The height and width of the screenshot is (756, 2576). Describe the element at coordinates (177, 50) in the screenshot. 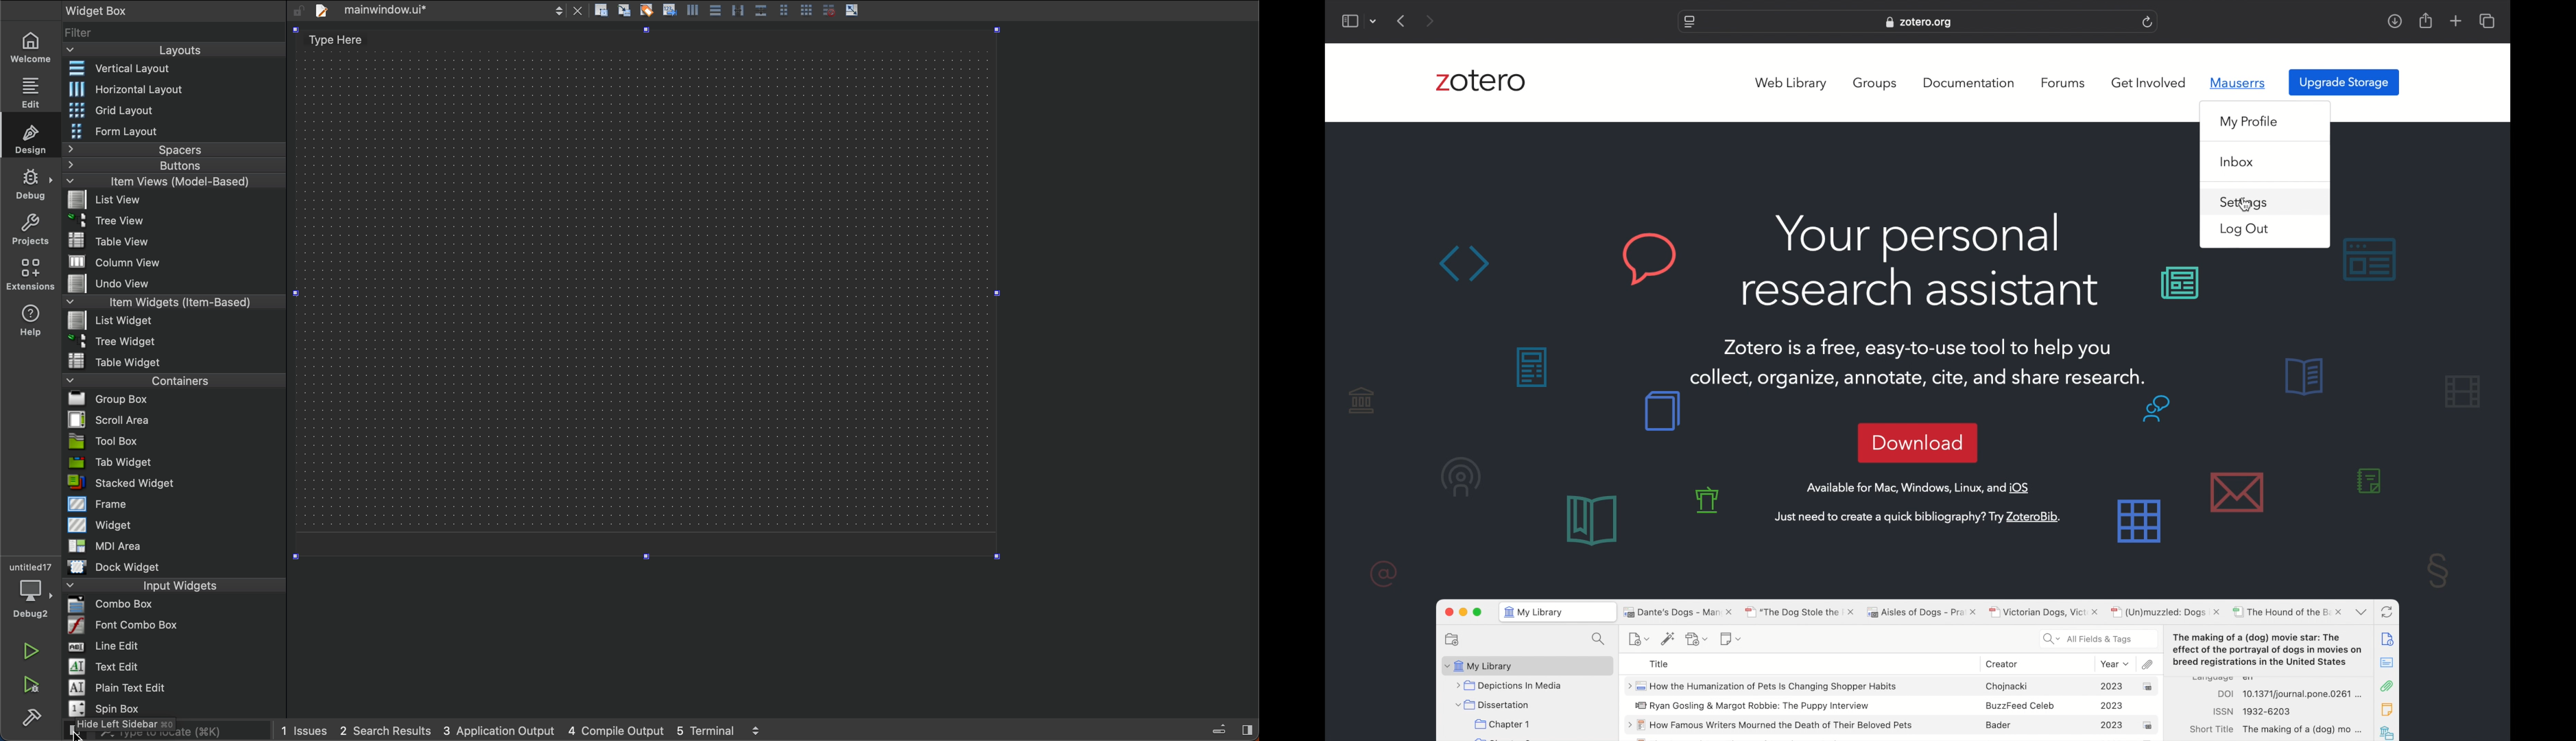

I see `Layouts` at that location.